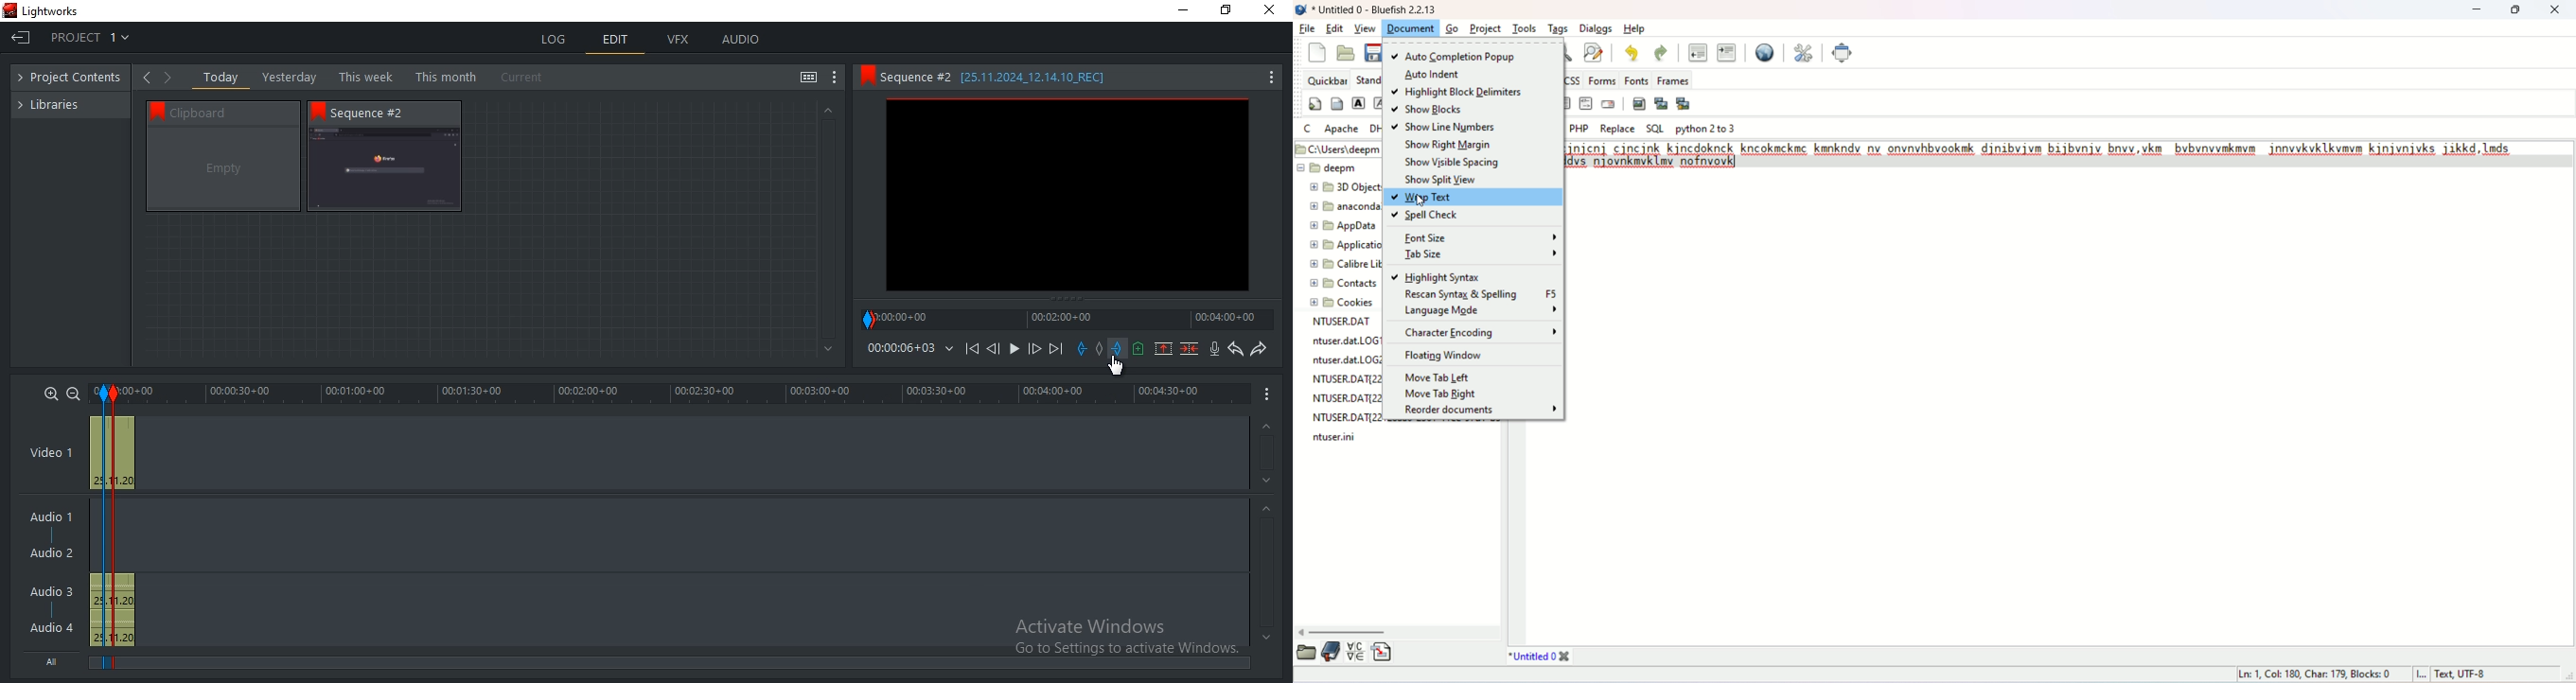 This screenshot has width=2576, height=700. What do you see at coordinates (1580, 127) in the screenshot?
I see `PHP` at bounding box center [1580, 127].